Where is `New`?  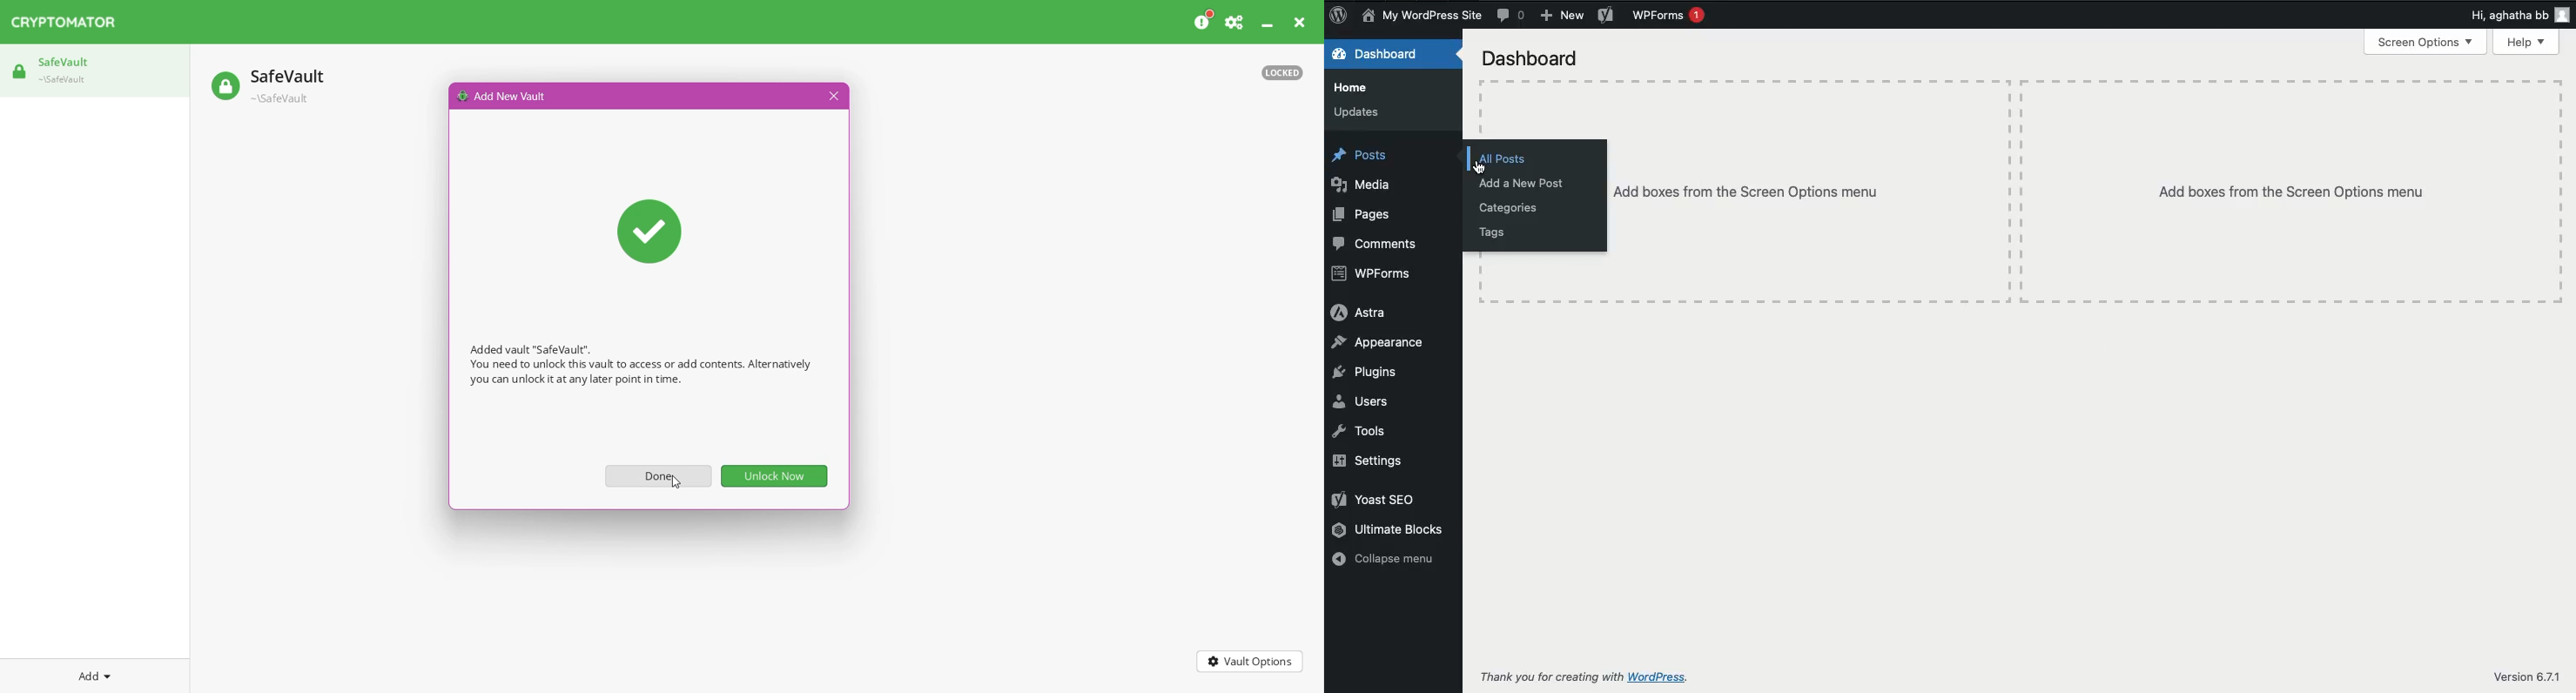
New is located at coordinates (1560, 15).